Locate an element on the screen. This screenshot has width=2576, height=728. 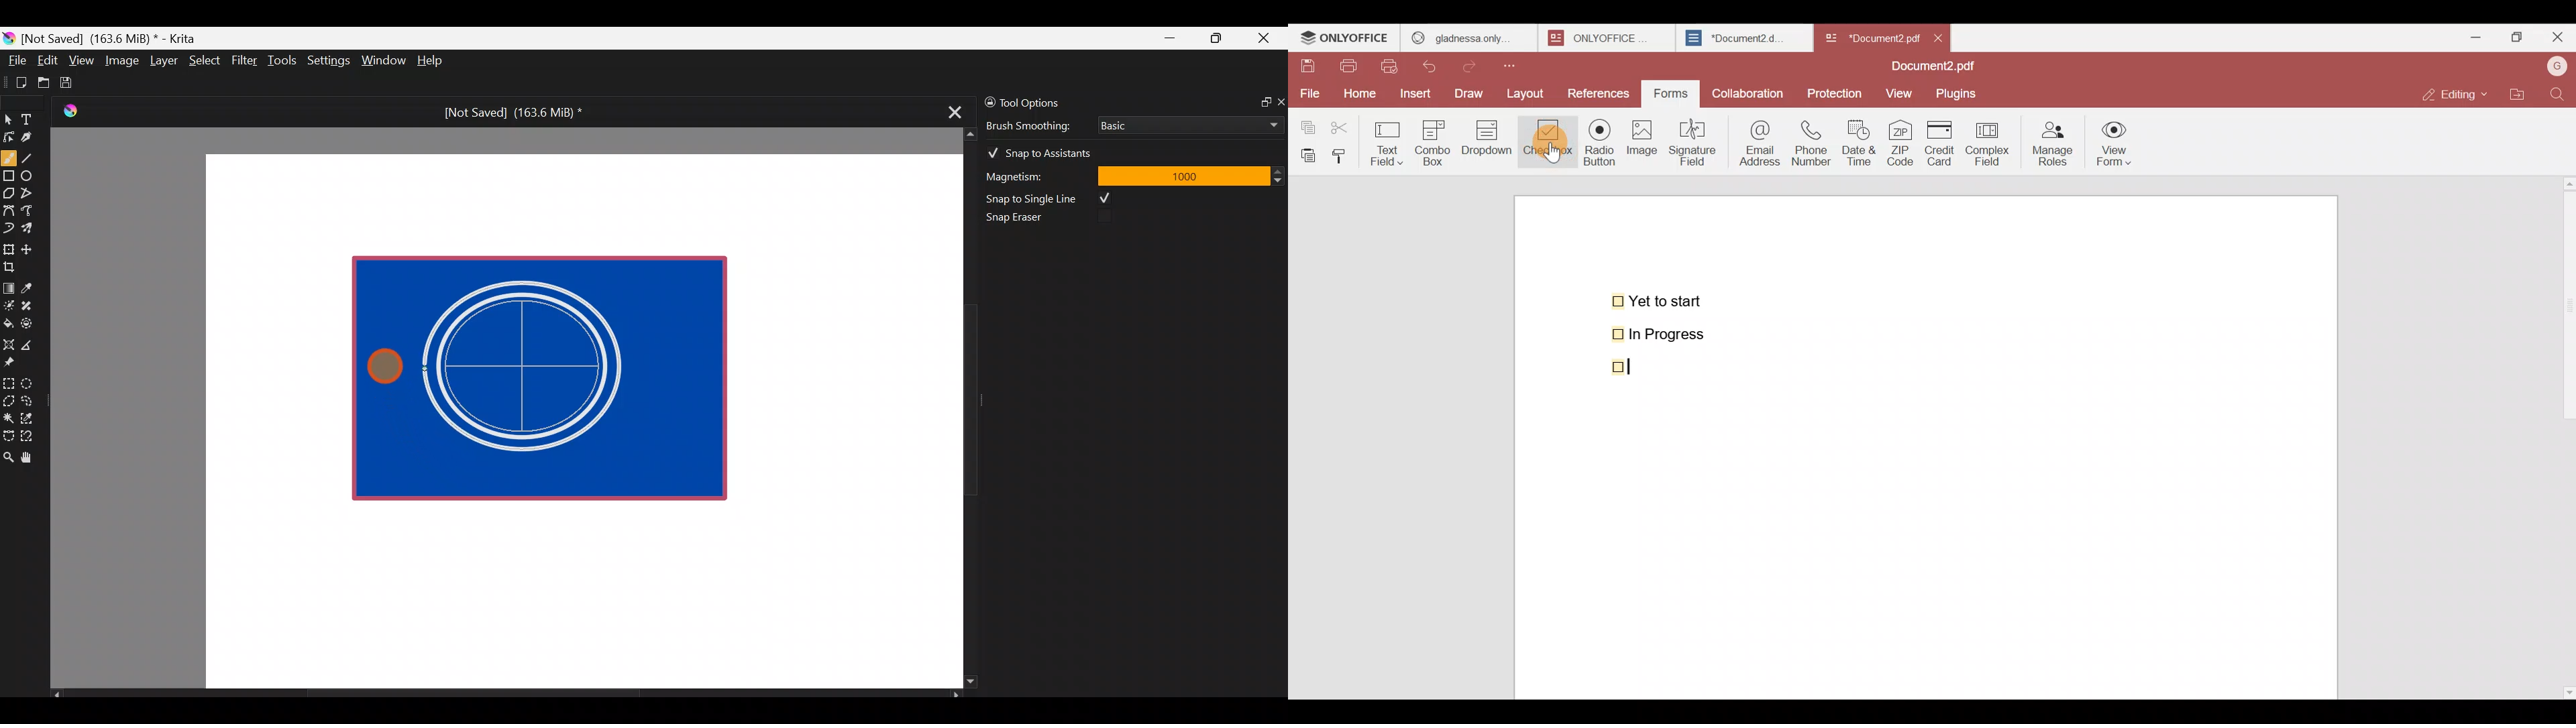
Maximize is located at coordinates (1216, 38).